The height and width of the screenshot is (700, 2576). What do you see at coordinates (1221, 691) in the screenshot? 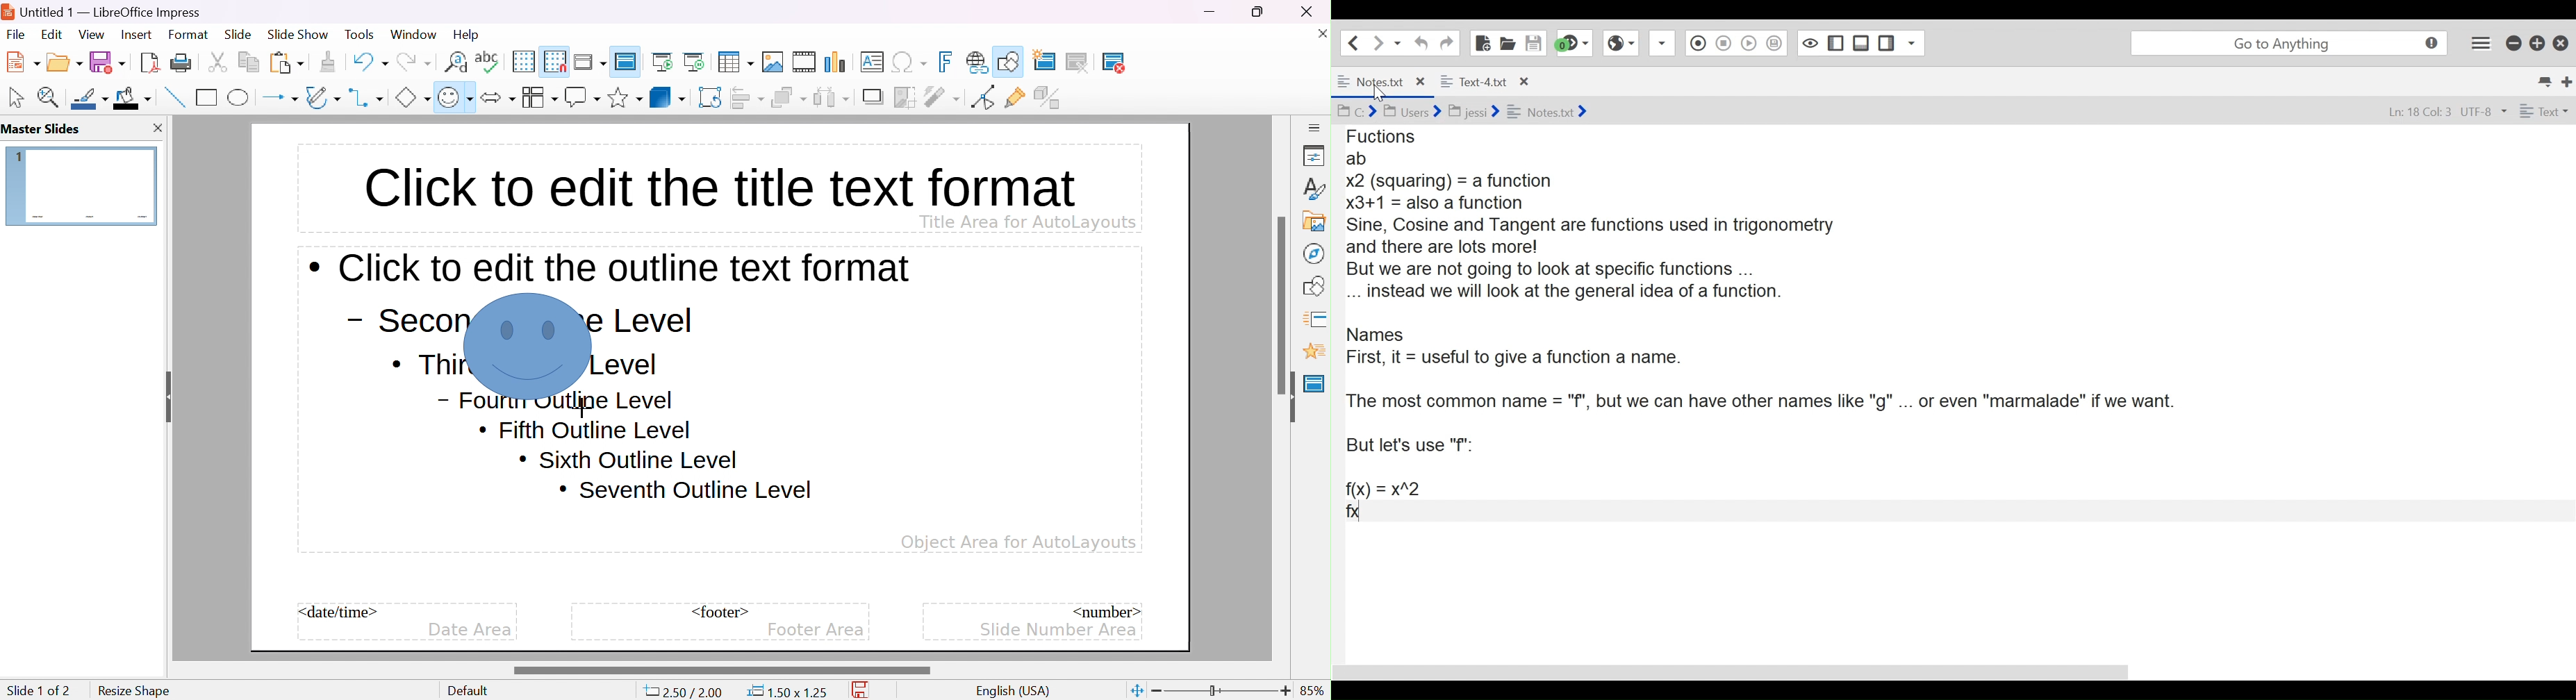
I see `zoom in/out` at bounding box center [1221, 691].